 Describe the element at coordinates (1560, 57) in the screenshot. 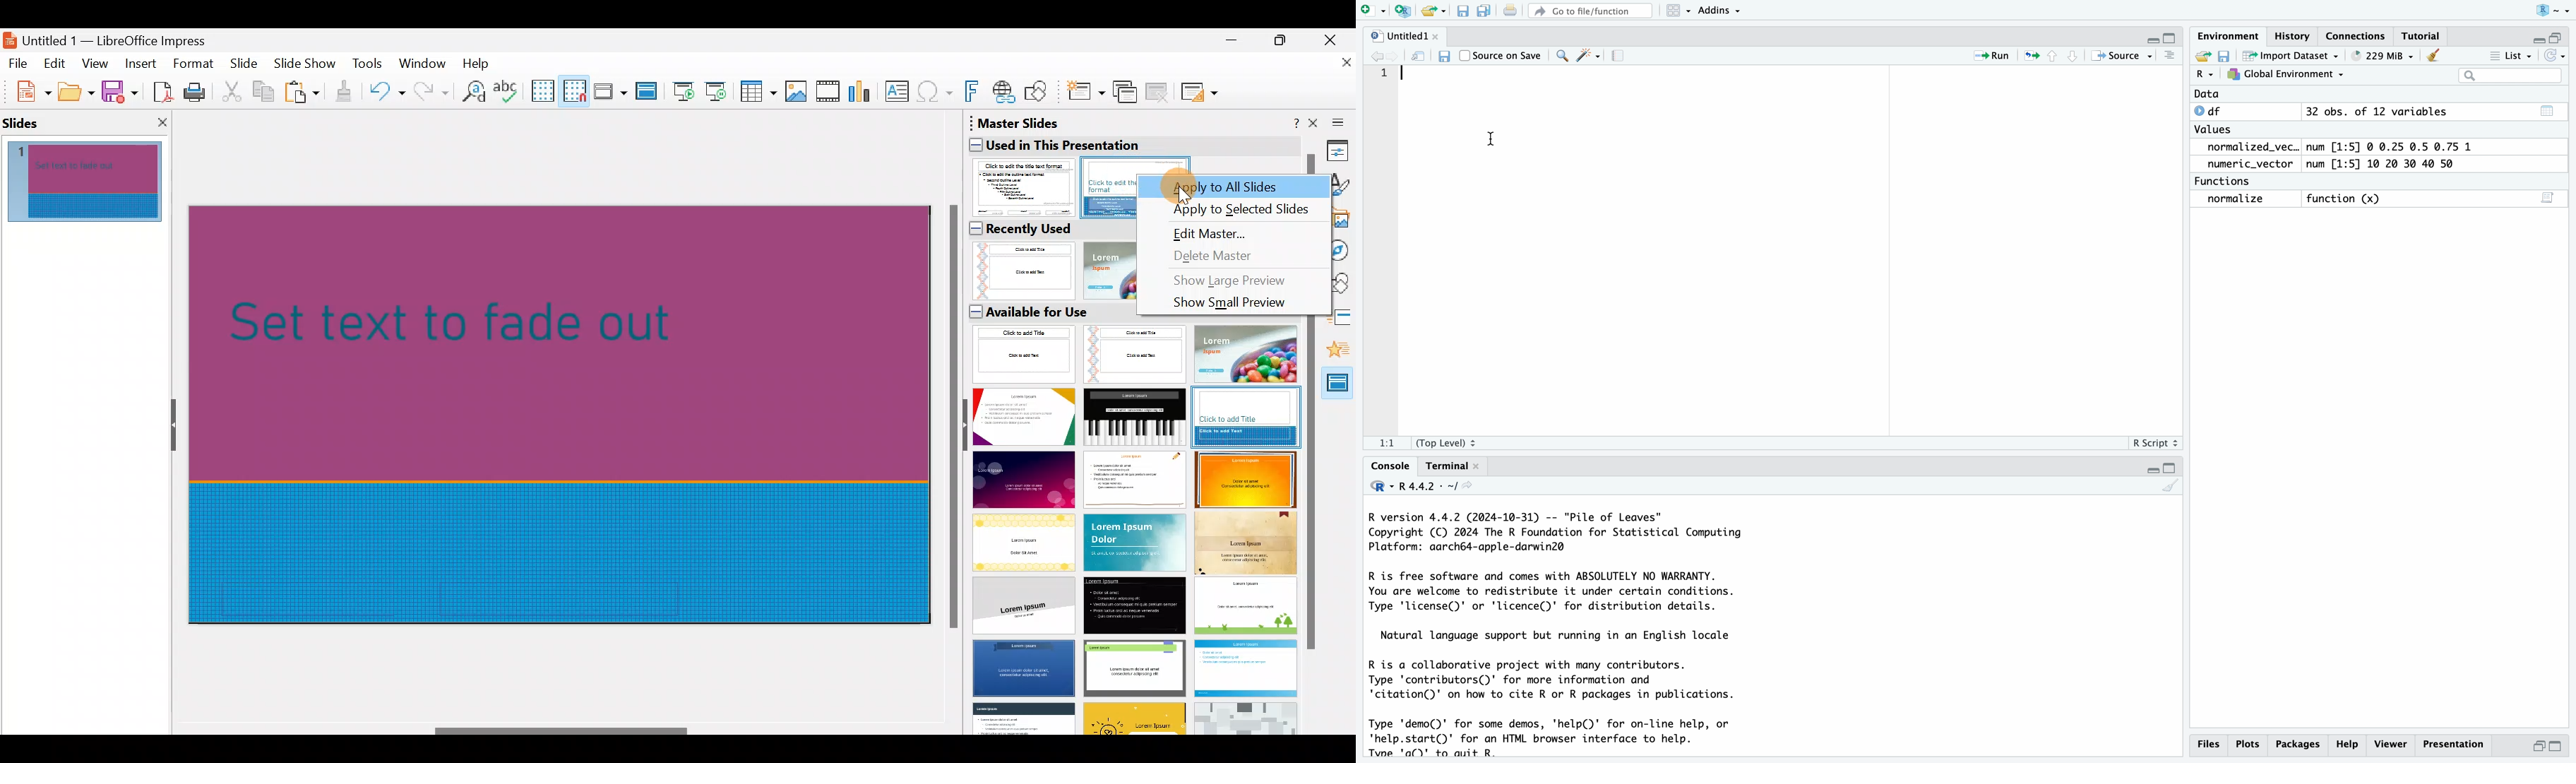

I see `find and replace` at that location.